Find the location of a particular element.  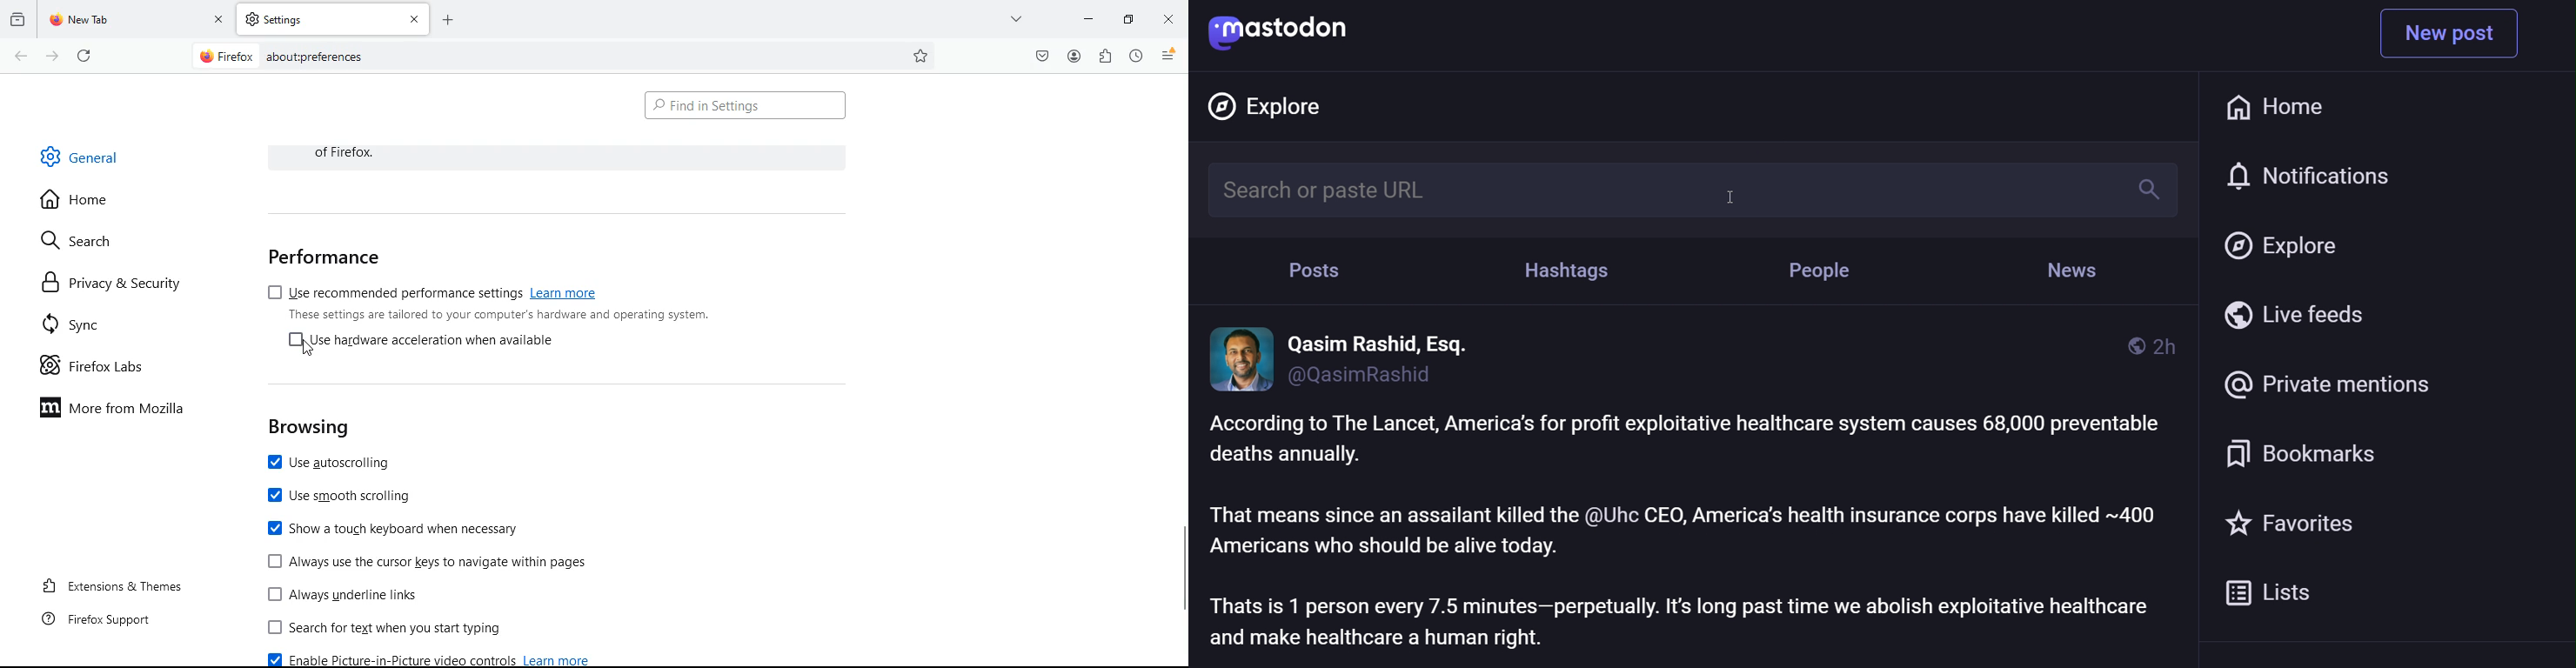

history is located at coordinates (1135, 57).